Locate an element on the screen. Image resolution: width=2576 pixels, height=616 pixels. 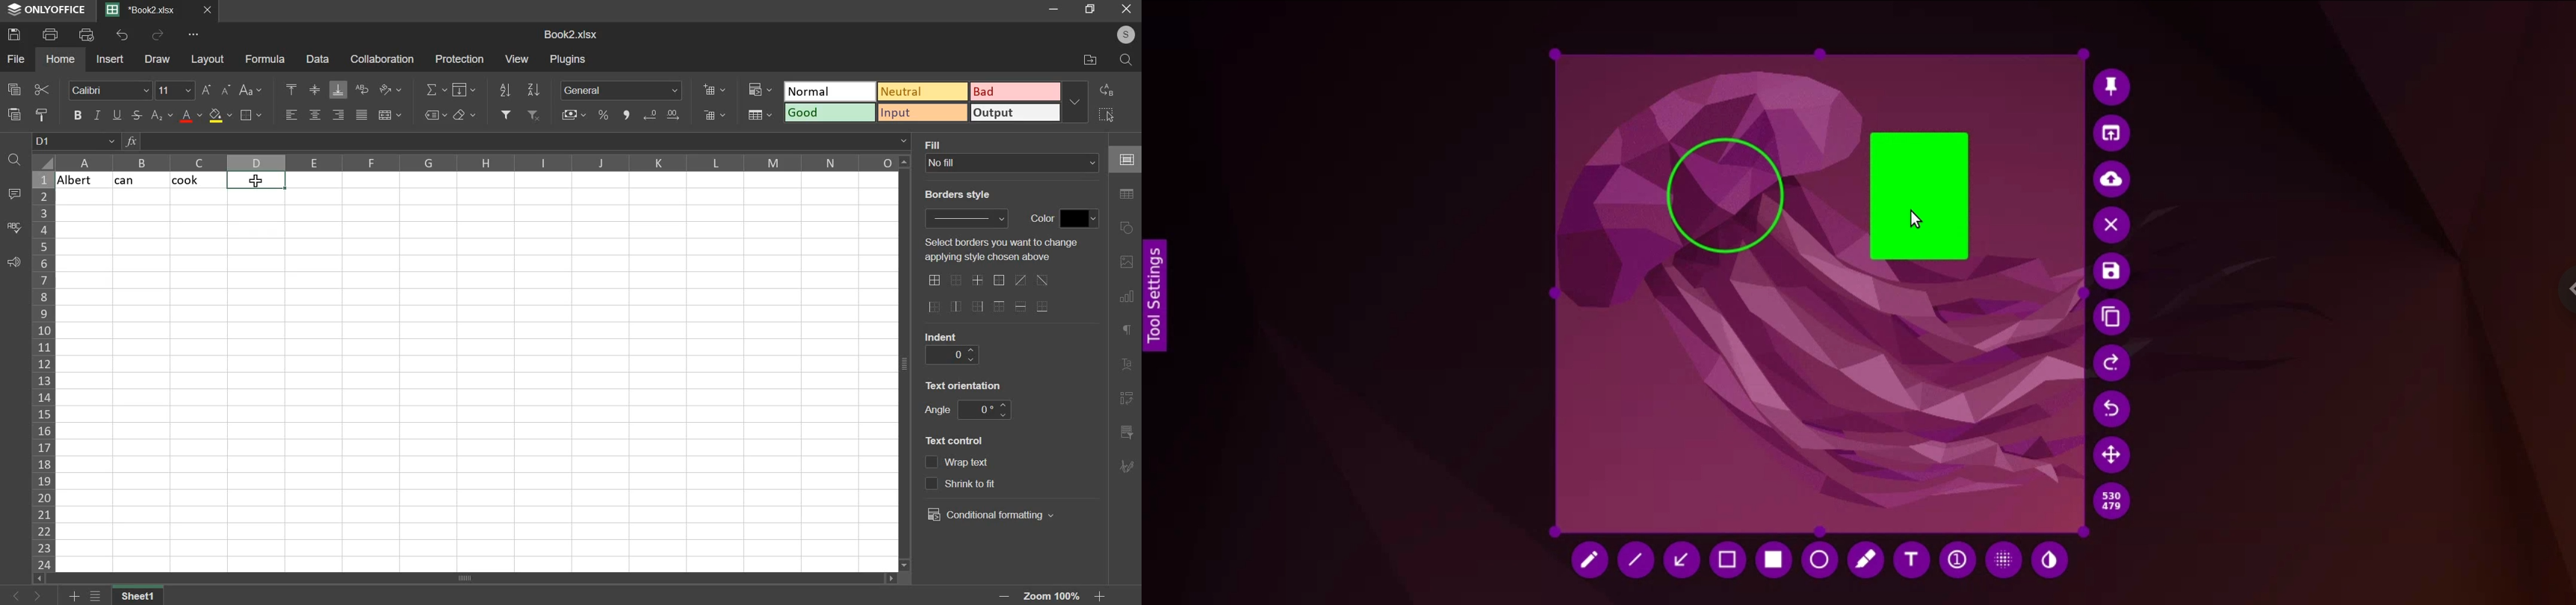
undo is located at coordinates (122, 35).